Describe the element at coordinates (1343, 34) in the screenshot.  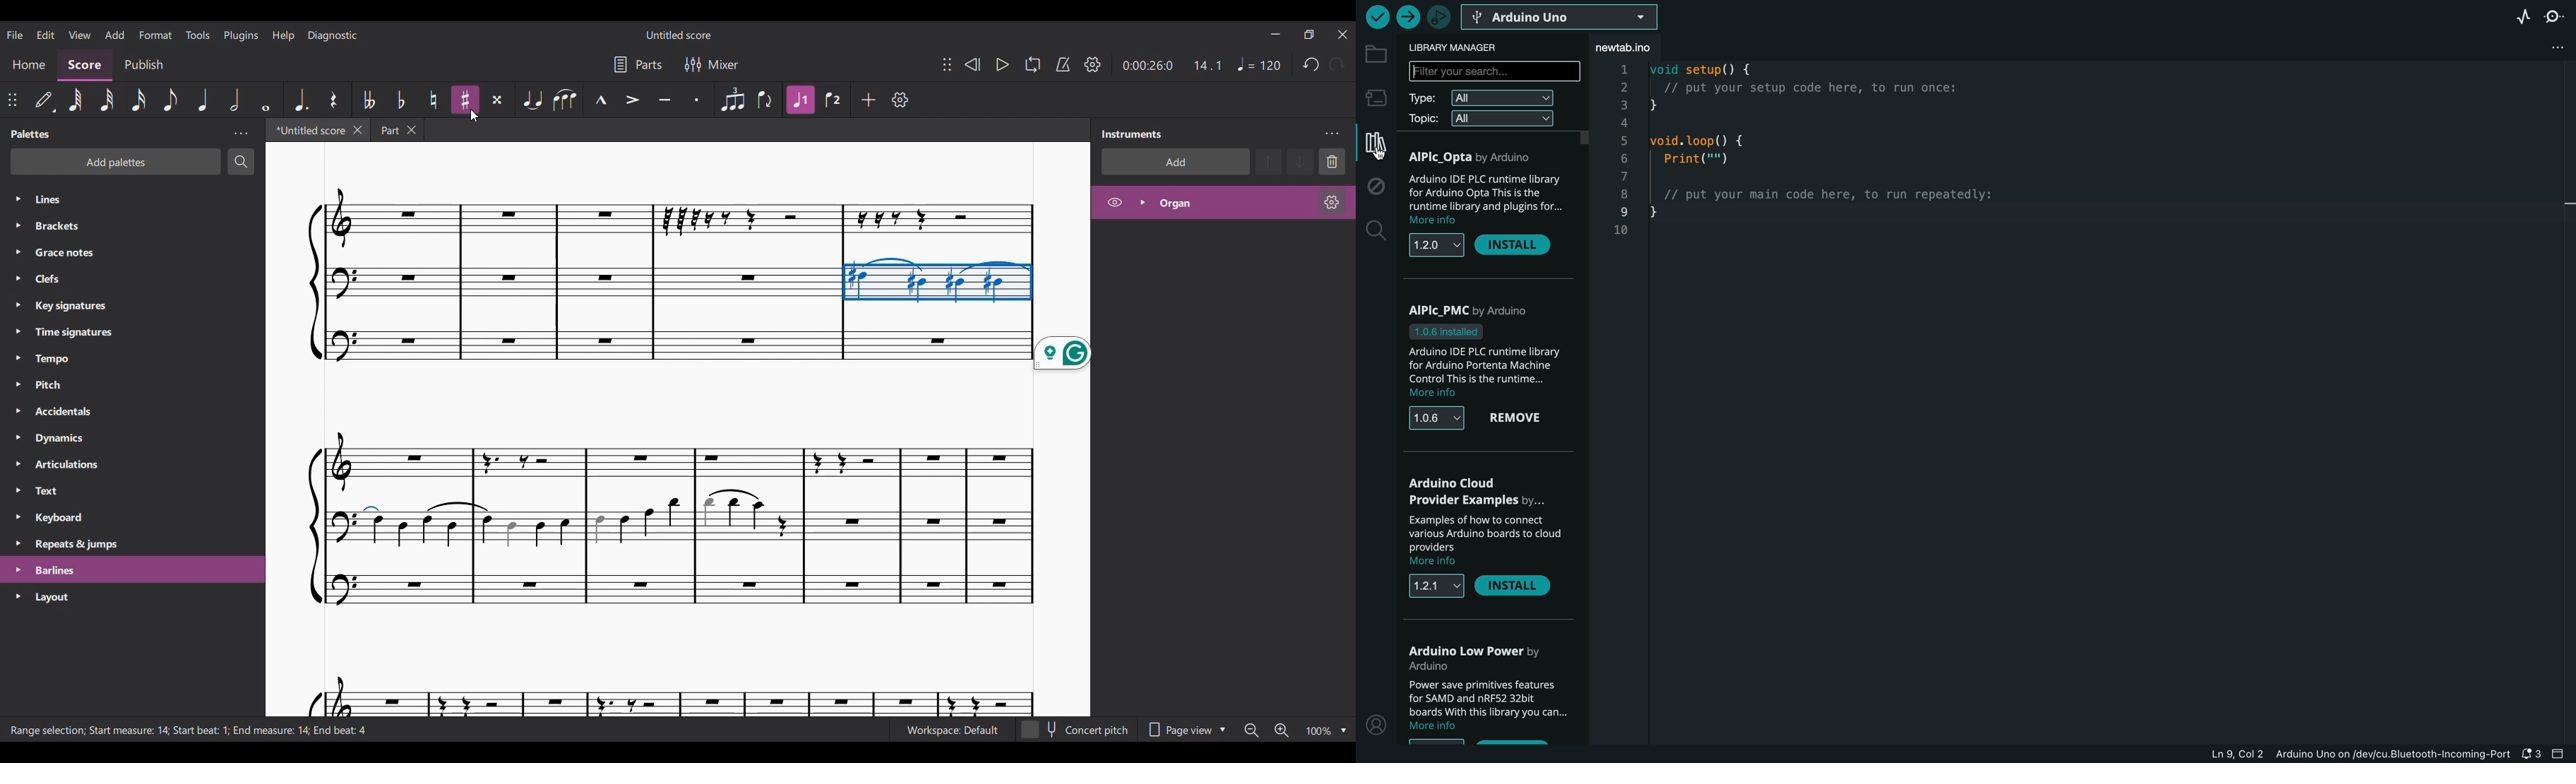
I see `Close interface` at that location.